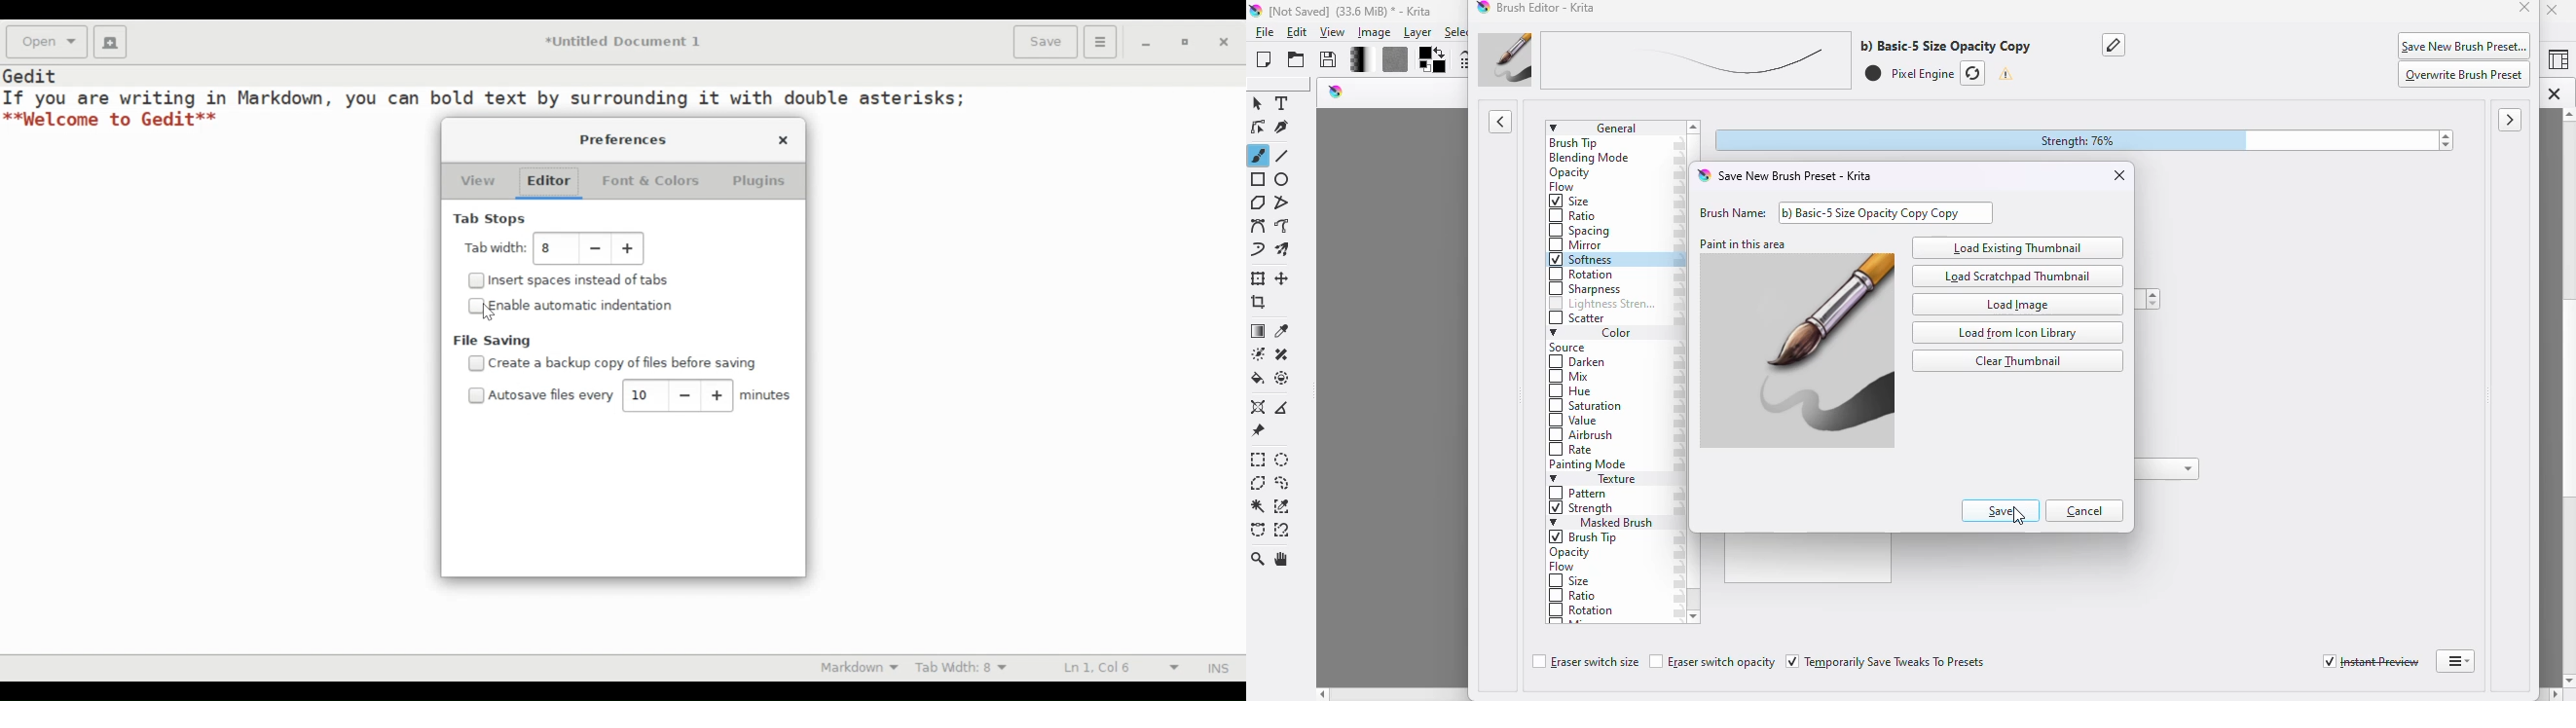 Image resolution: width=2576 pixels, height=728 pixels. Describe the element at coordinates (1259, 507) in the screenshot. I see `contiguous selection tool` at that location.